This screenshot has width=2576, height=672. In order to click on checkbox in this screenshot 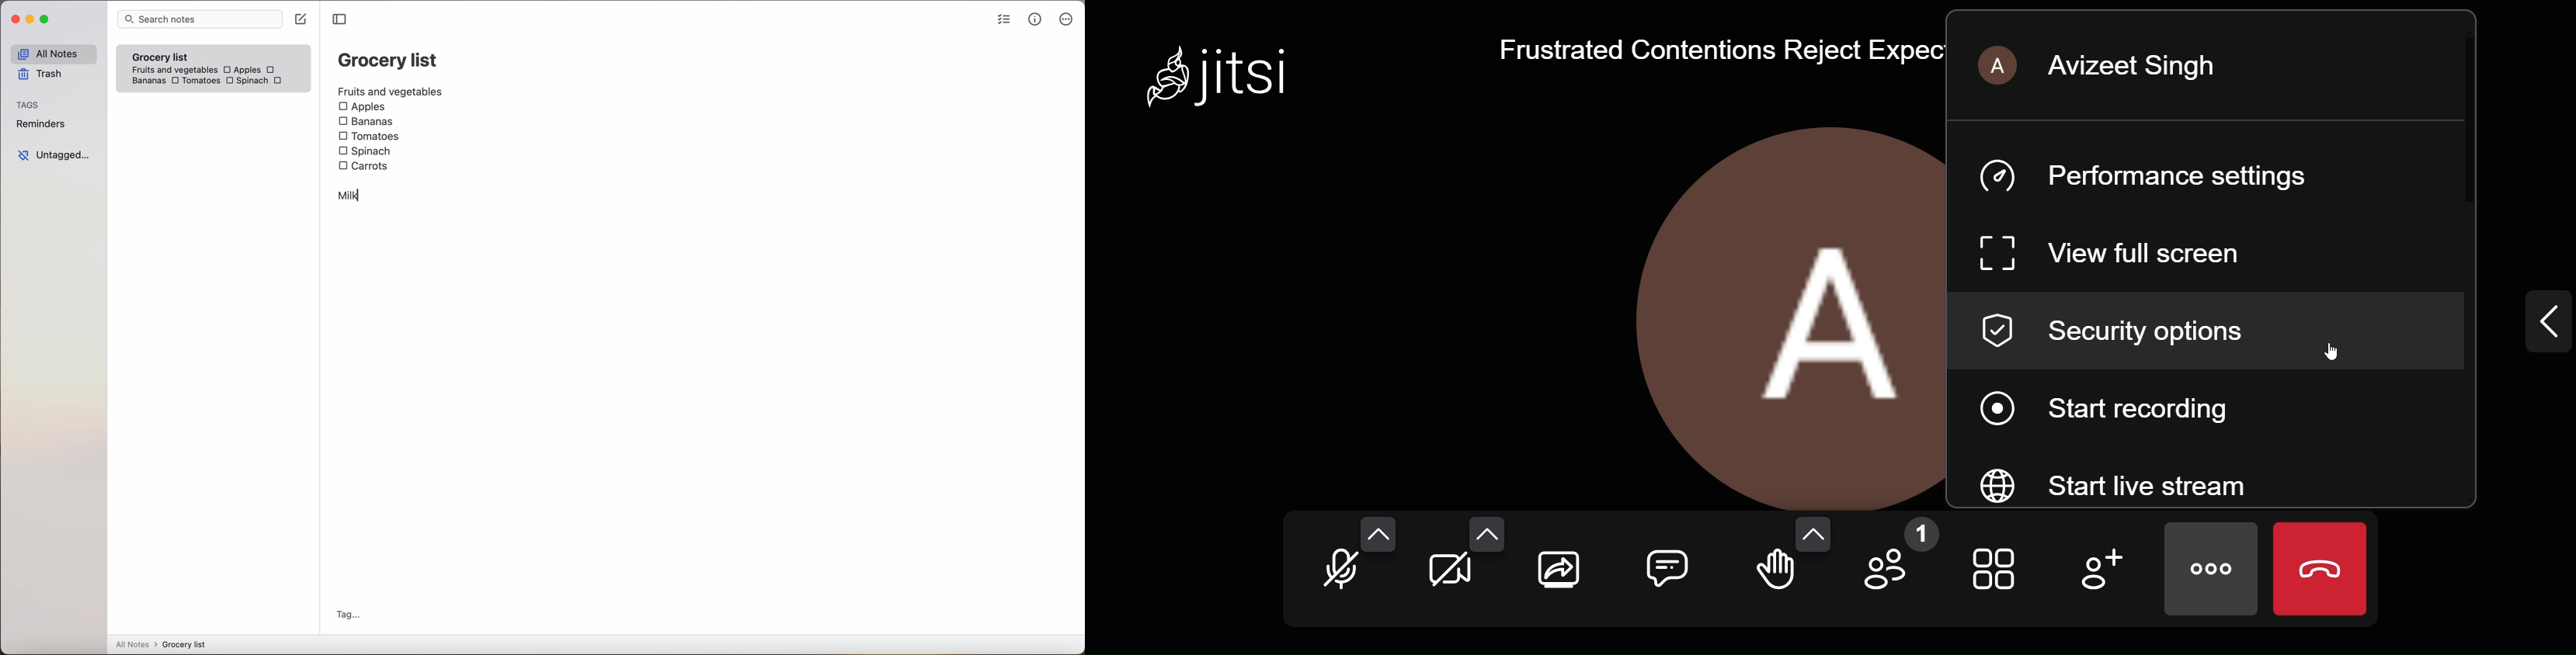, I will do `click(272, 69)`.